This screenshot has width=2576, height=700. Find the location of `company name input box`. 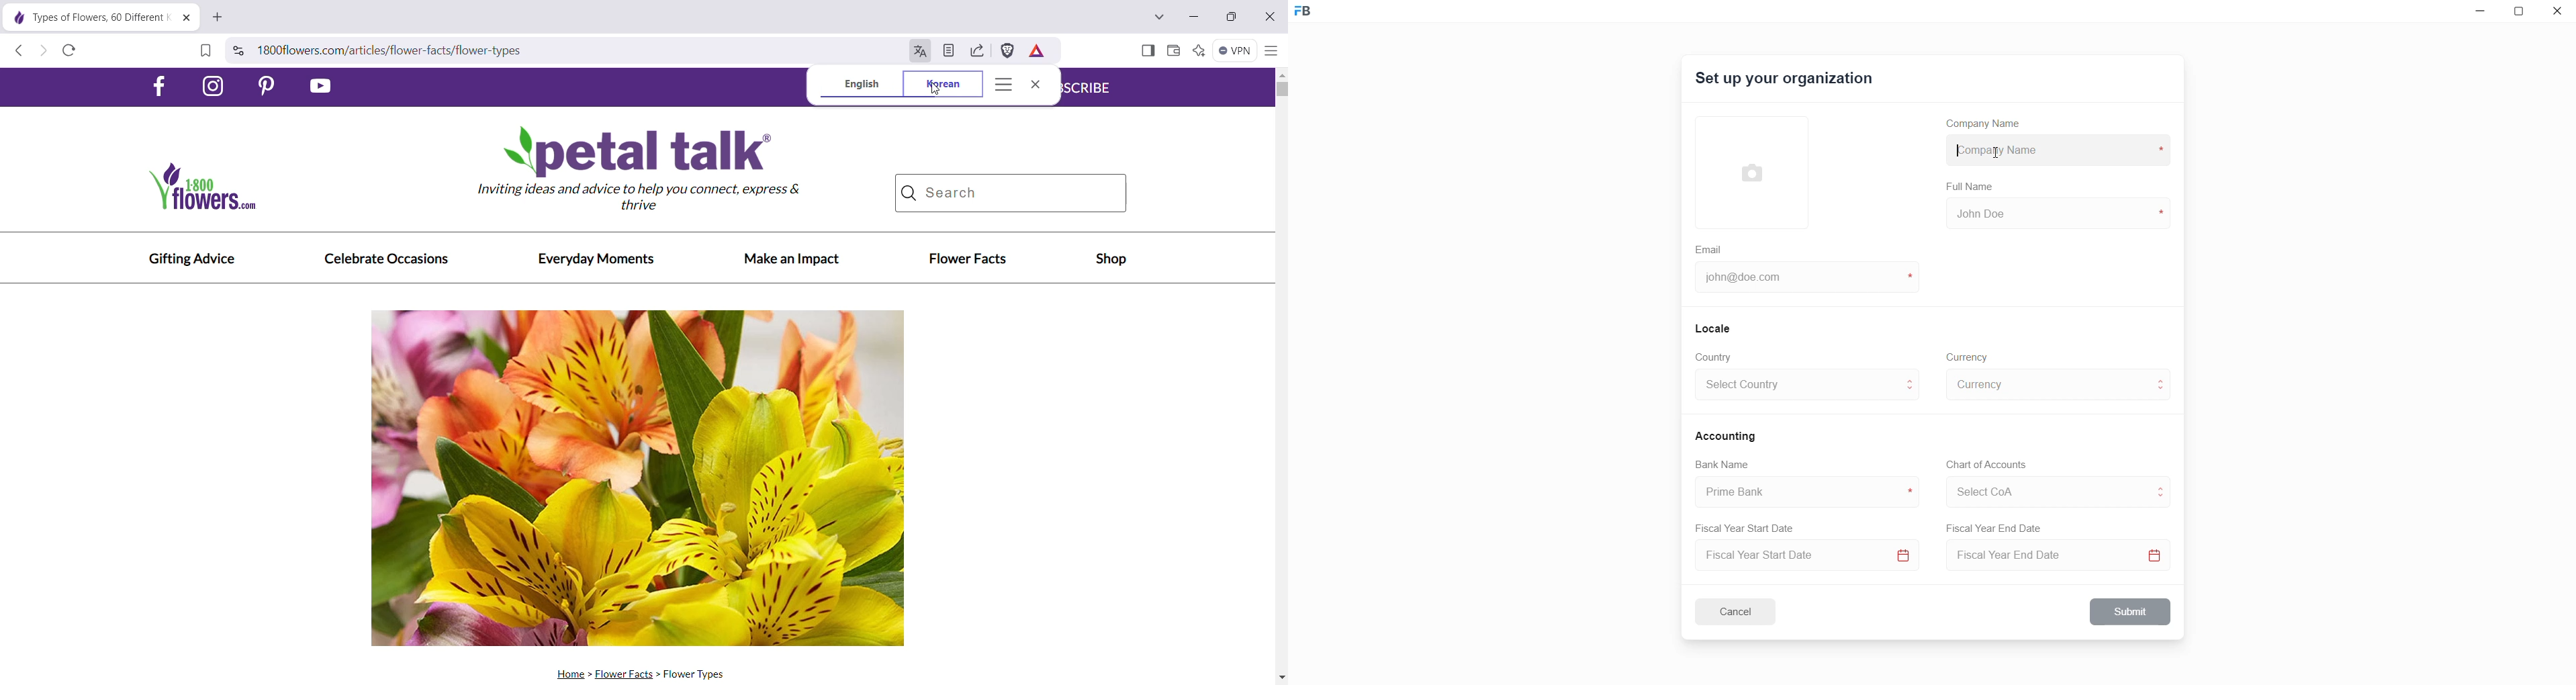

company name input box is located at coordinates (2055, 148).